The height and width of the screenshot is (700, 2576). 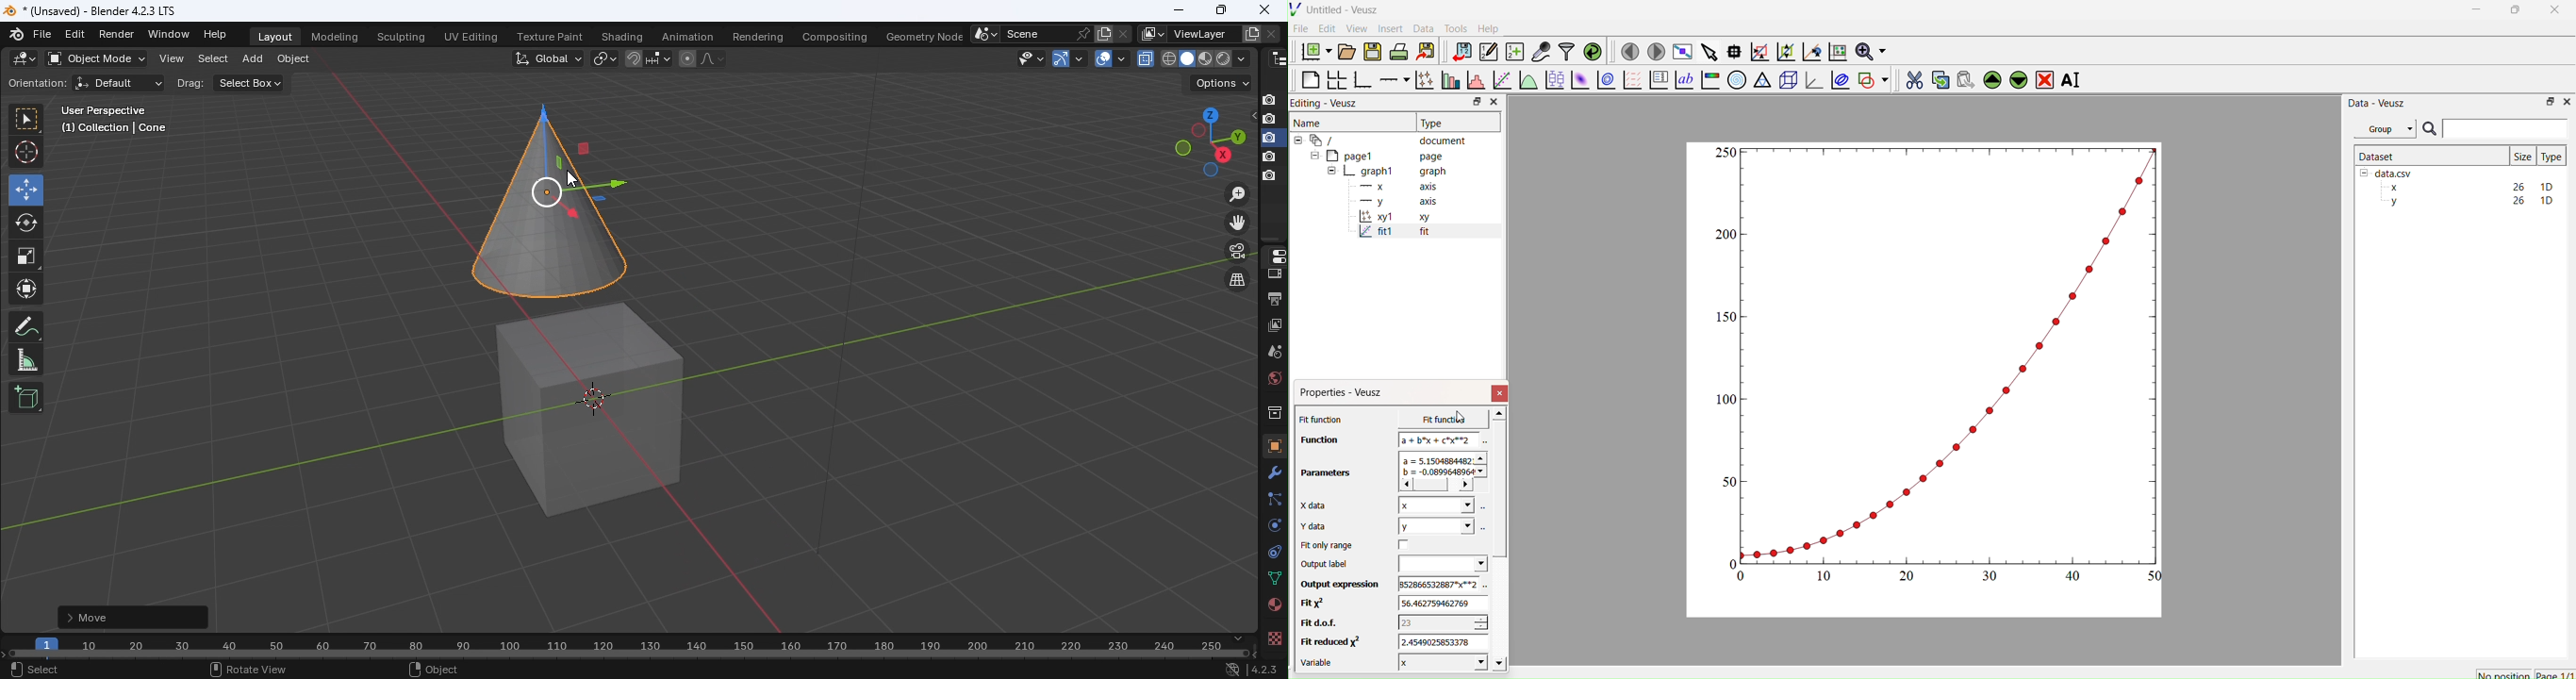 What do you see at coordinates (1276, 324) in the screenshot?
I see `View layer` at bounding box center [1276, 324].